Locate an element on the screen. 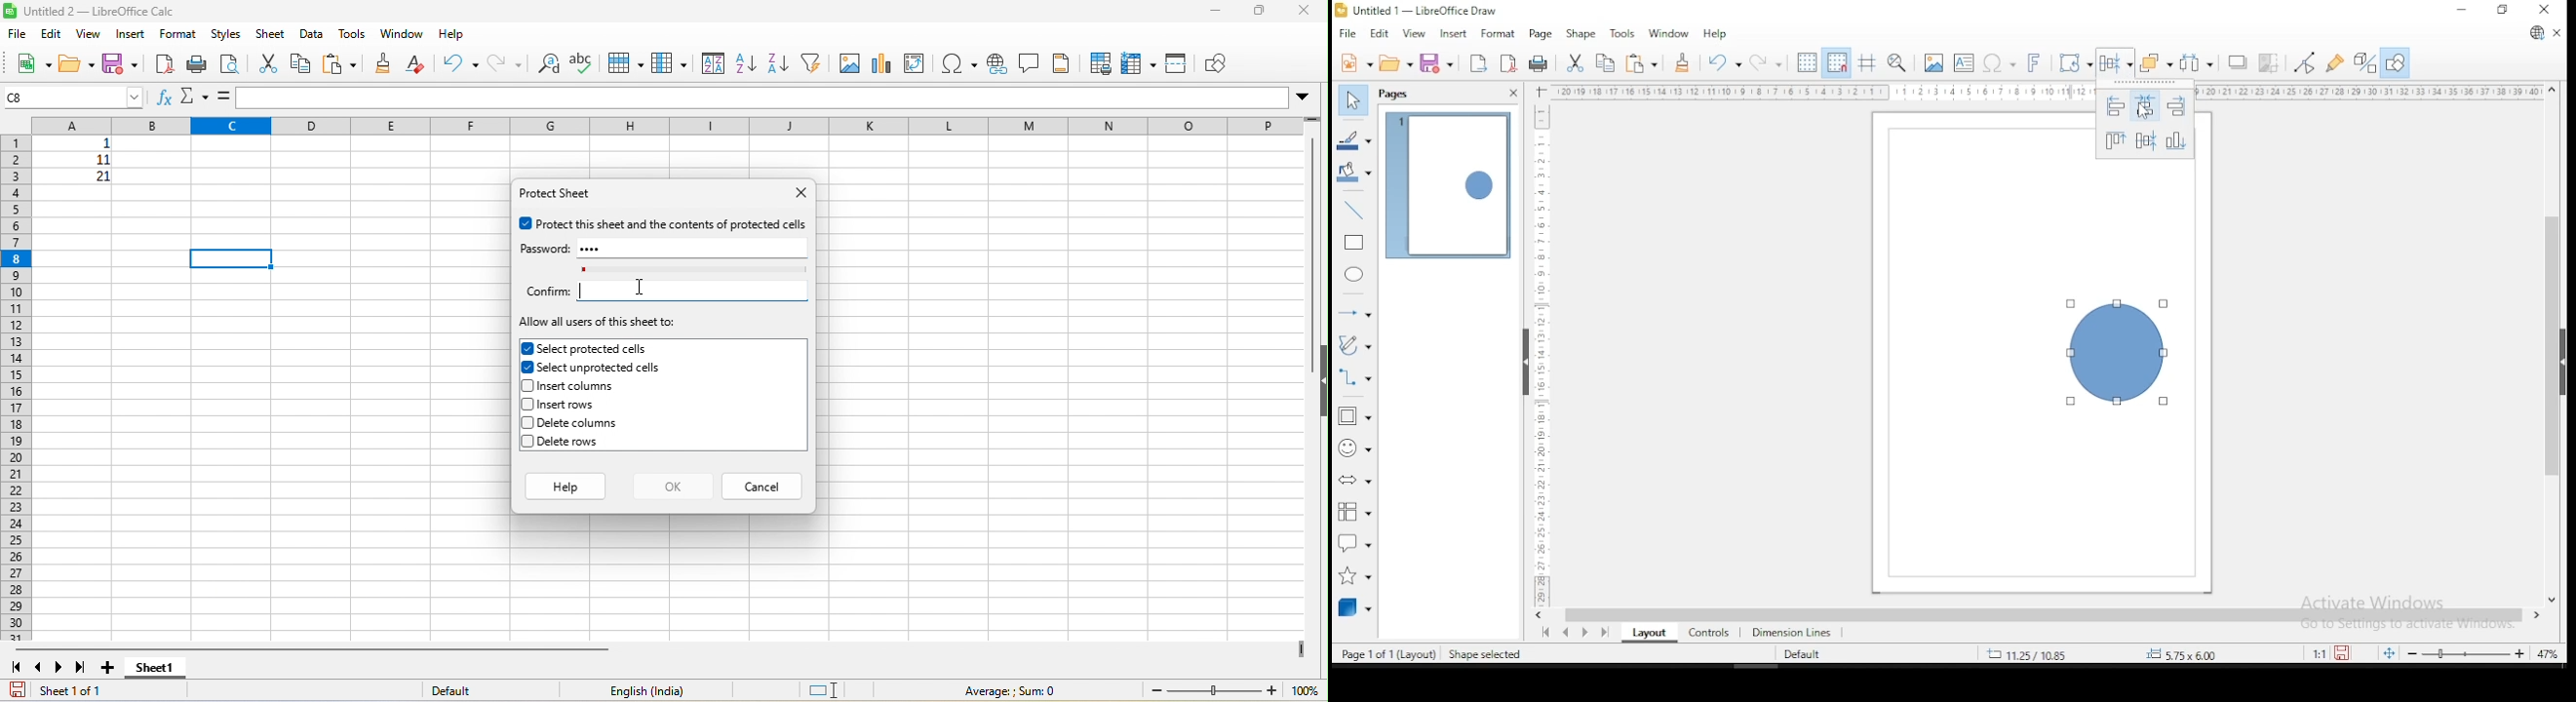  file is located at coordinates (16, 36).